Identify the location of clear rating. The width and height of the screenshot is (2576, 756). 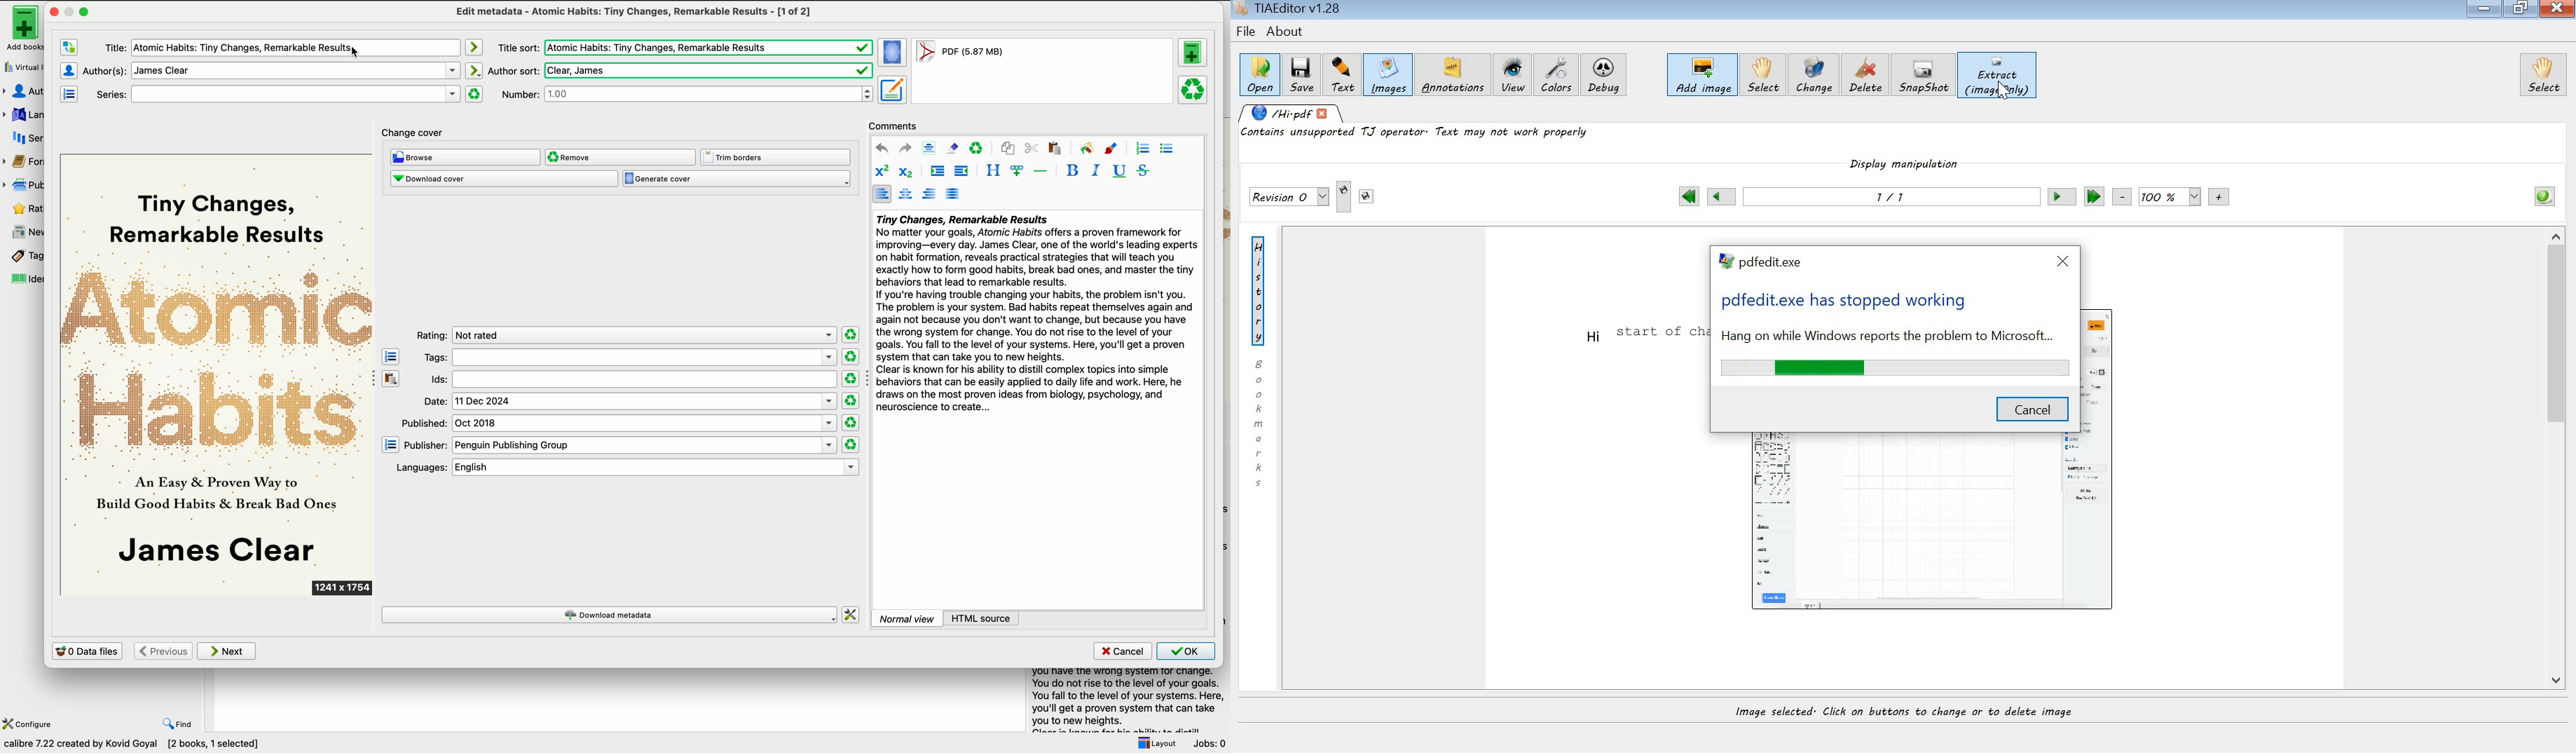
(850, 379).